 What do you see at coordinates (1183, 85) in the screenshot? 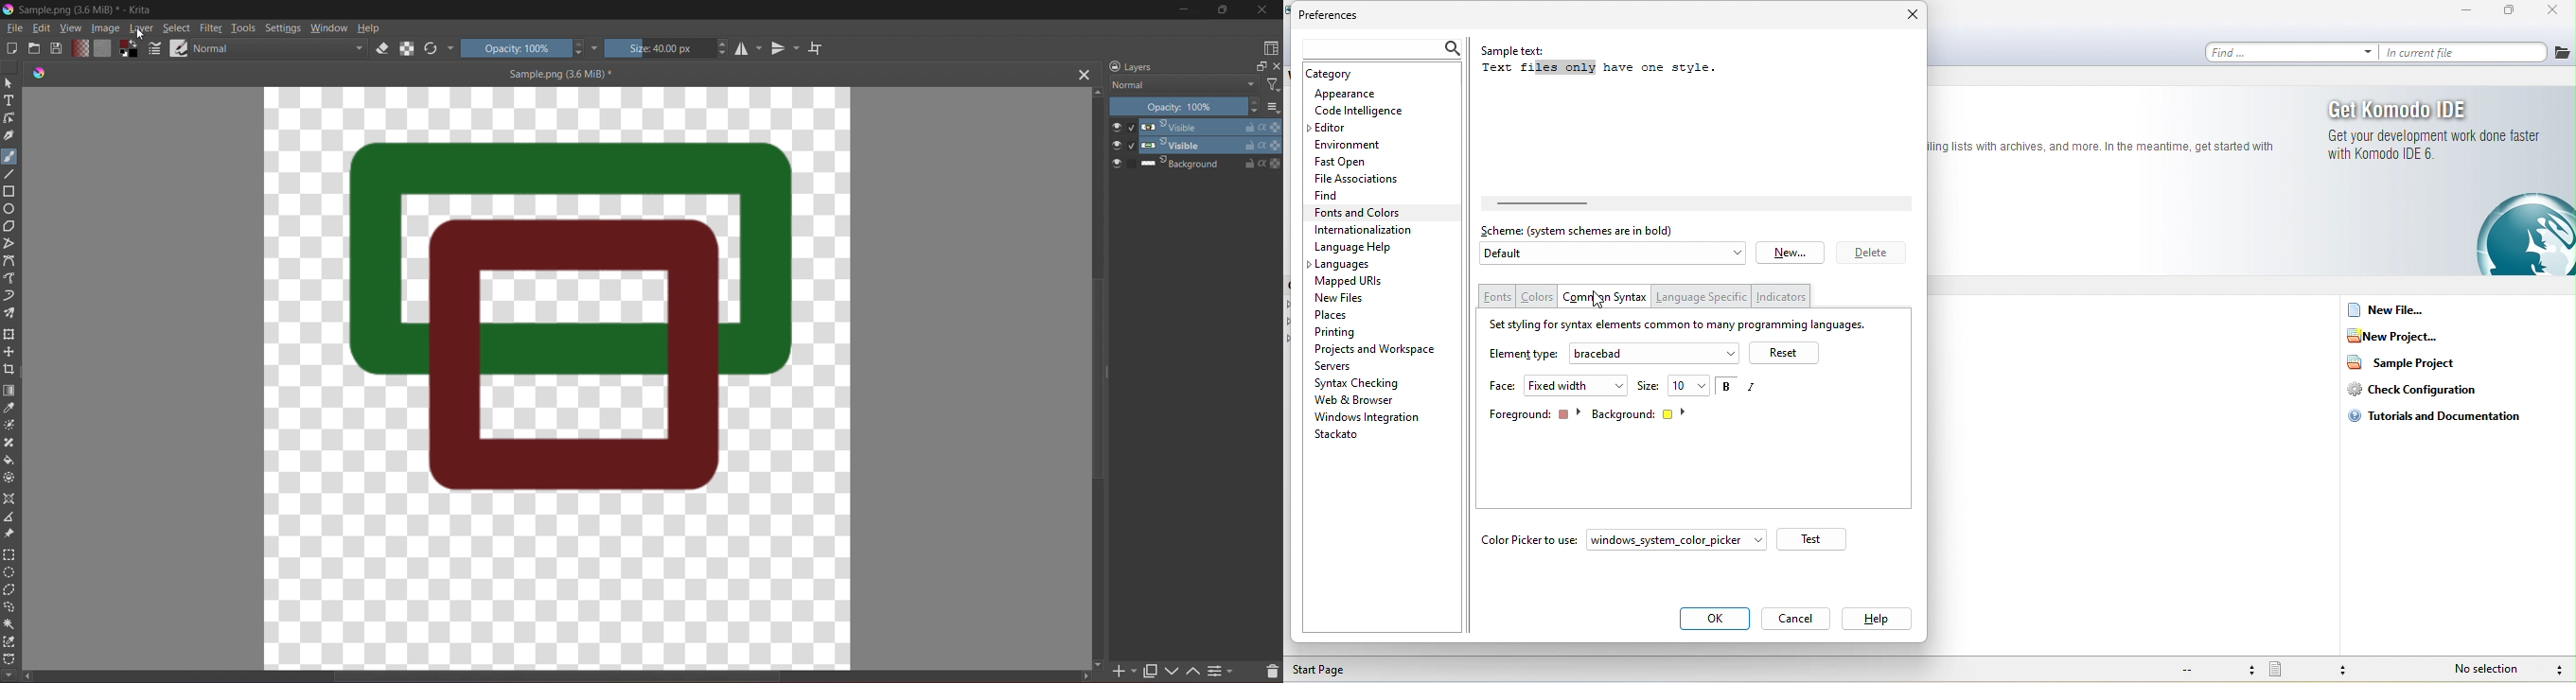
I see `Blending Mode` at bounding box center [1183, 85].